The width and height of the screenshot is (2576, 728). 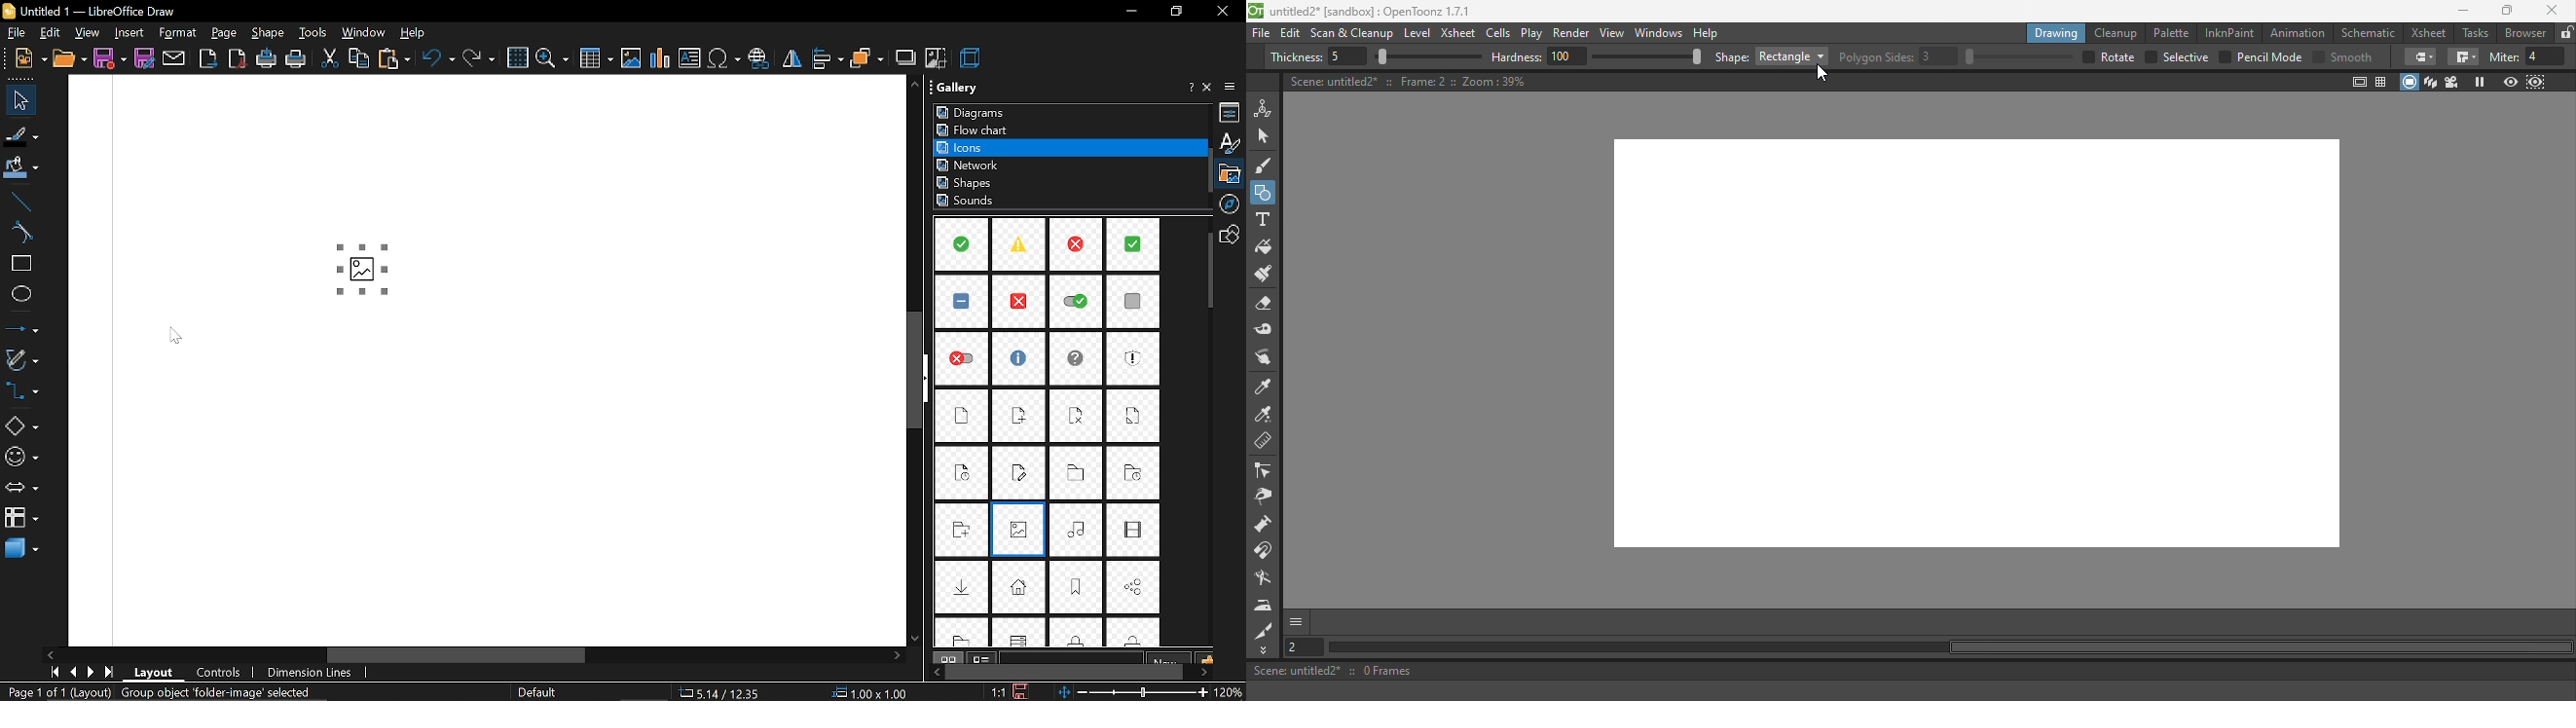 What do you see at coordinates (1268, 247) in the screenshot?
I see `Fill tool` at bounding box center [1268, 247].